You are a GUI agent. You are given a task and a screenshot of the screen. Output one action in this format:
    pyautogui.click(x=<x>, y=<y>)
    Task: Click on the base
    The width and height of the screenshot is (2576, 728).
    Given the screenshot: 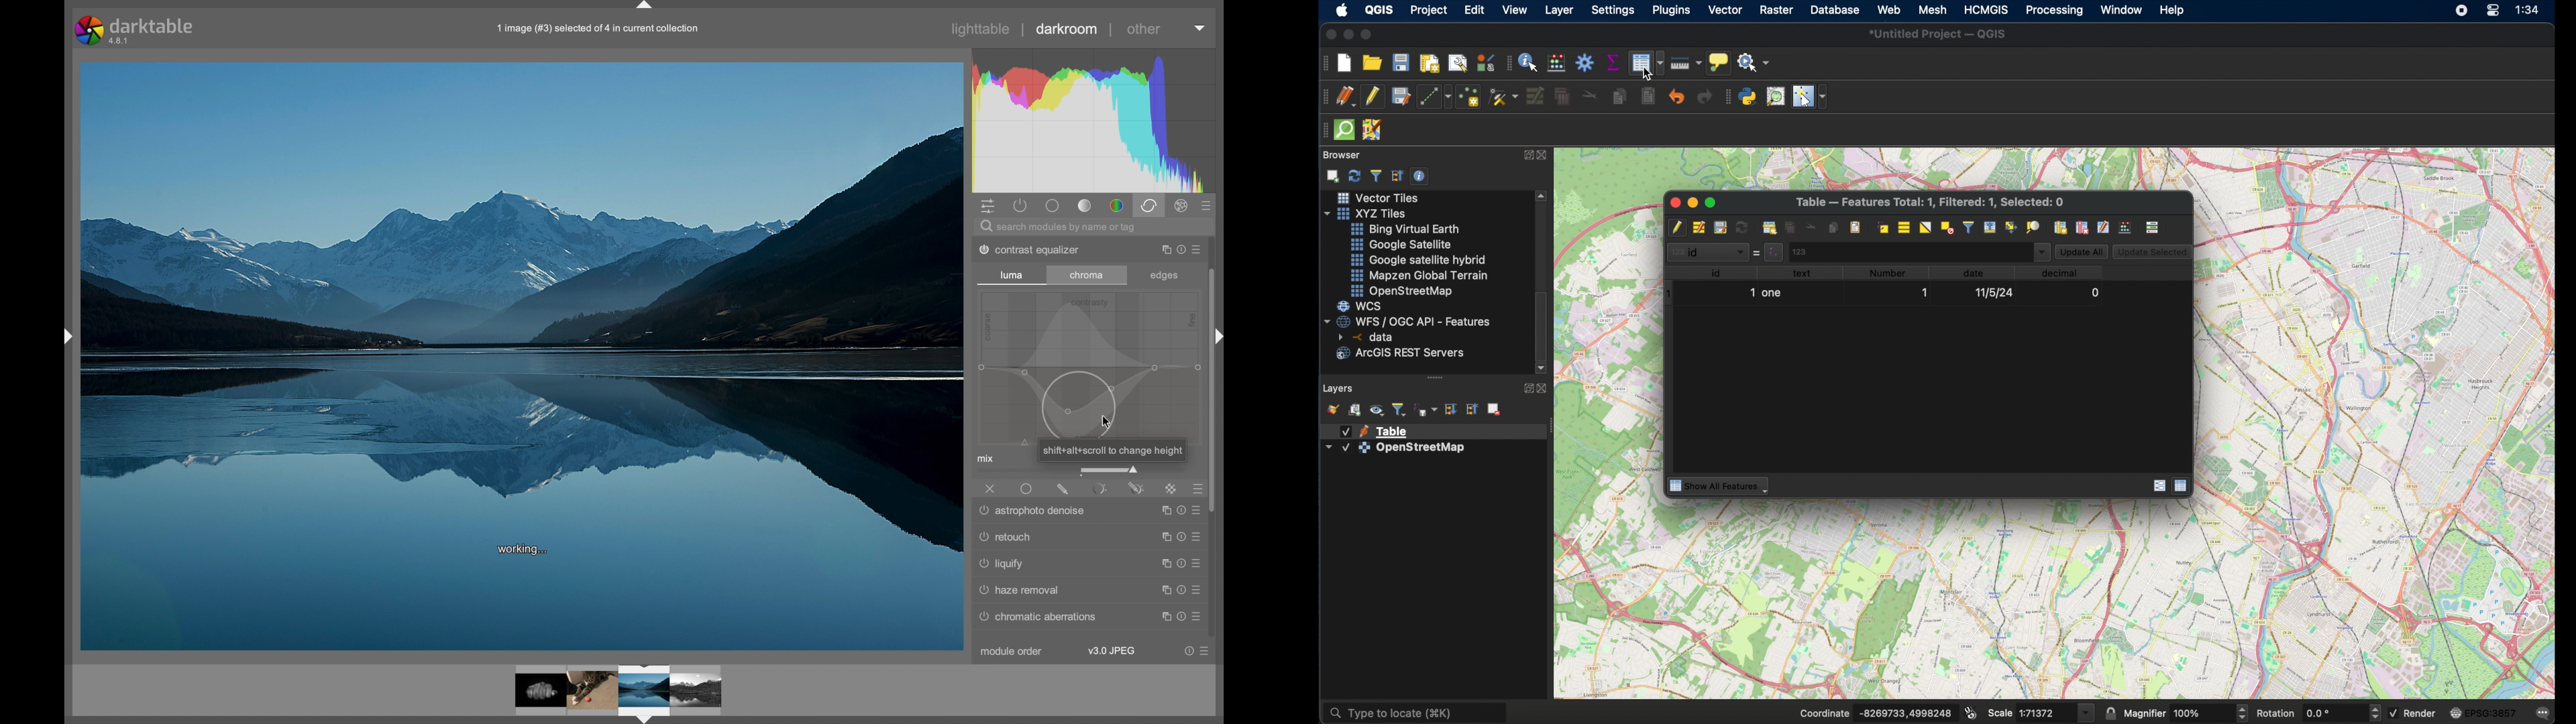 What is the action you would take?
    pyautogui.click(x=1053, y=206)
    